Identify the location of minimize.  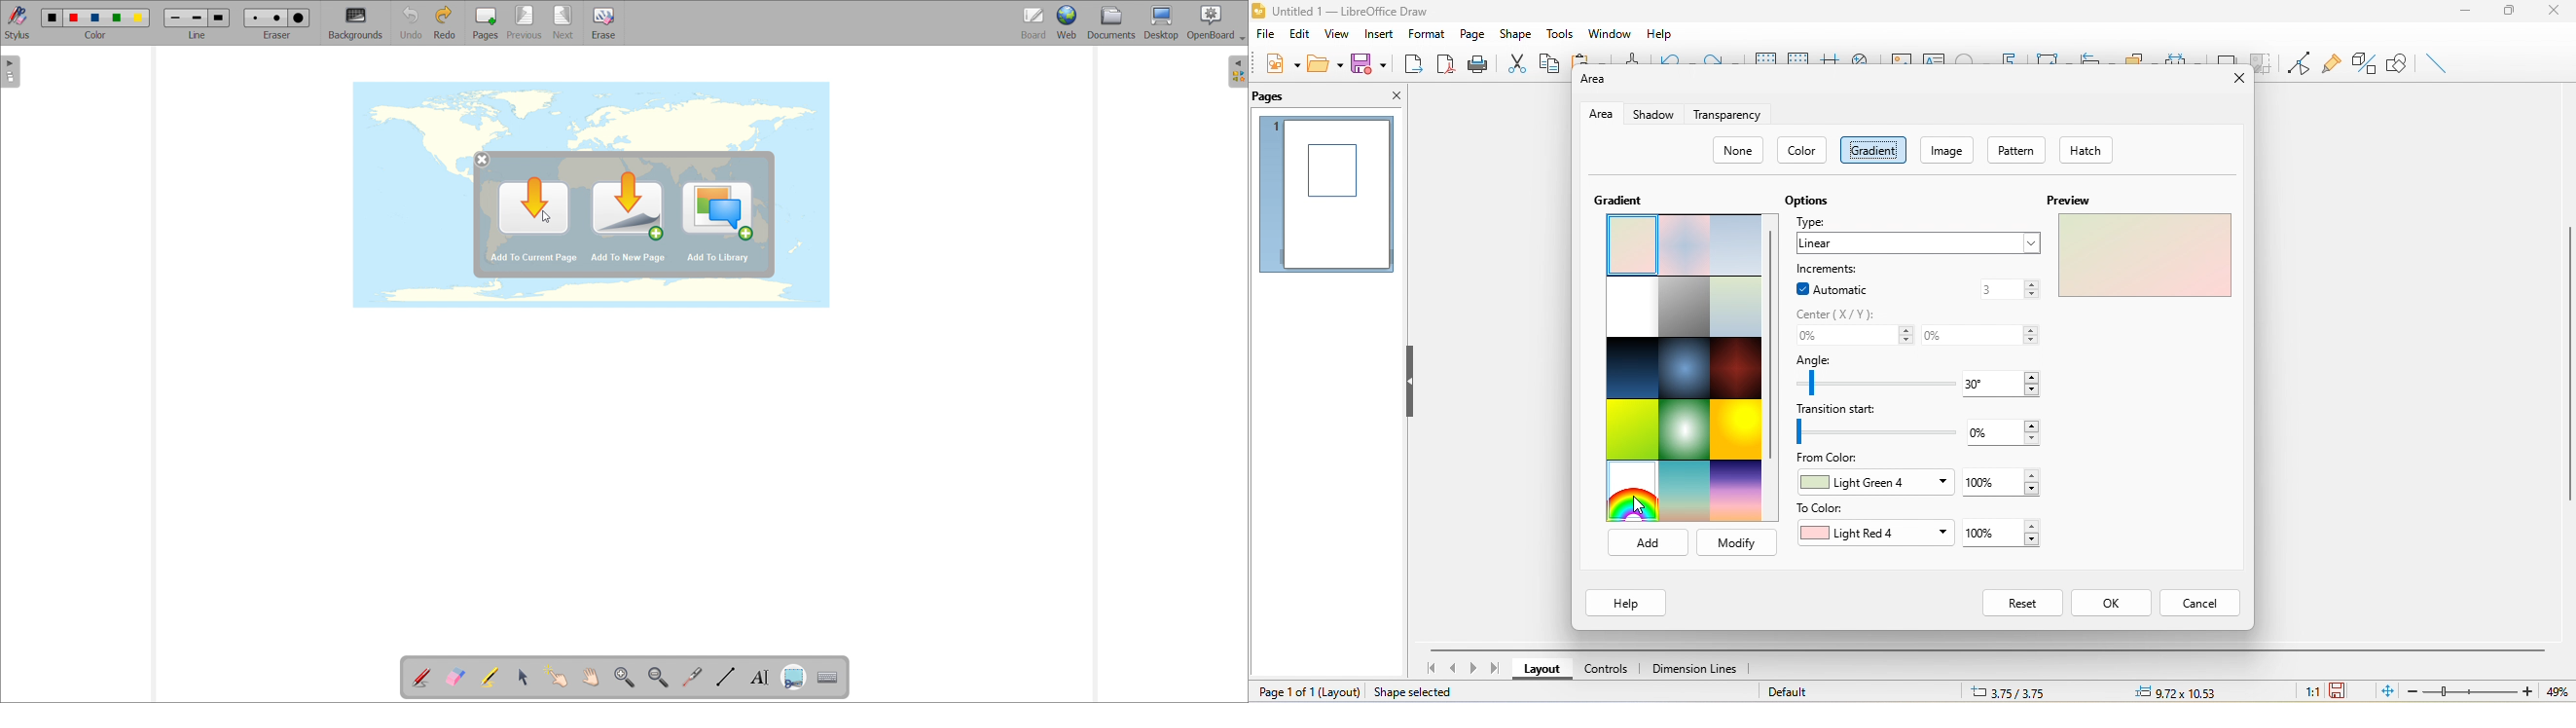
(2465, 13).